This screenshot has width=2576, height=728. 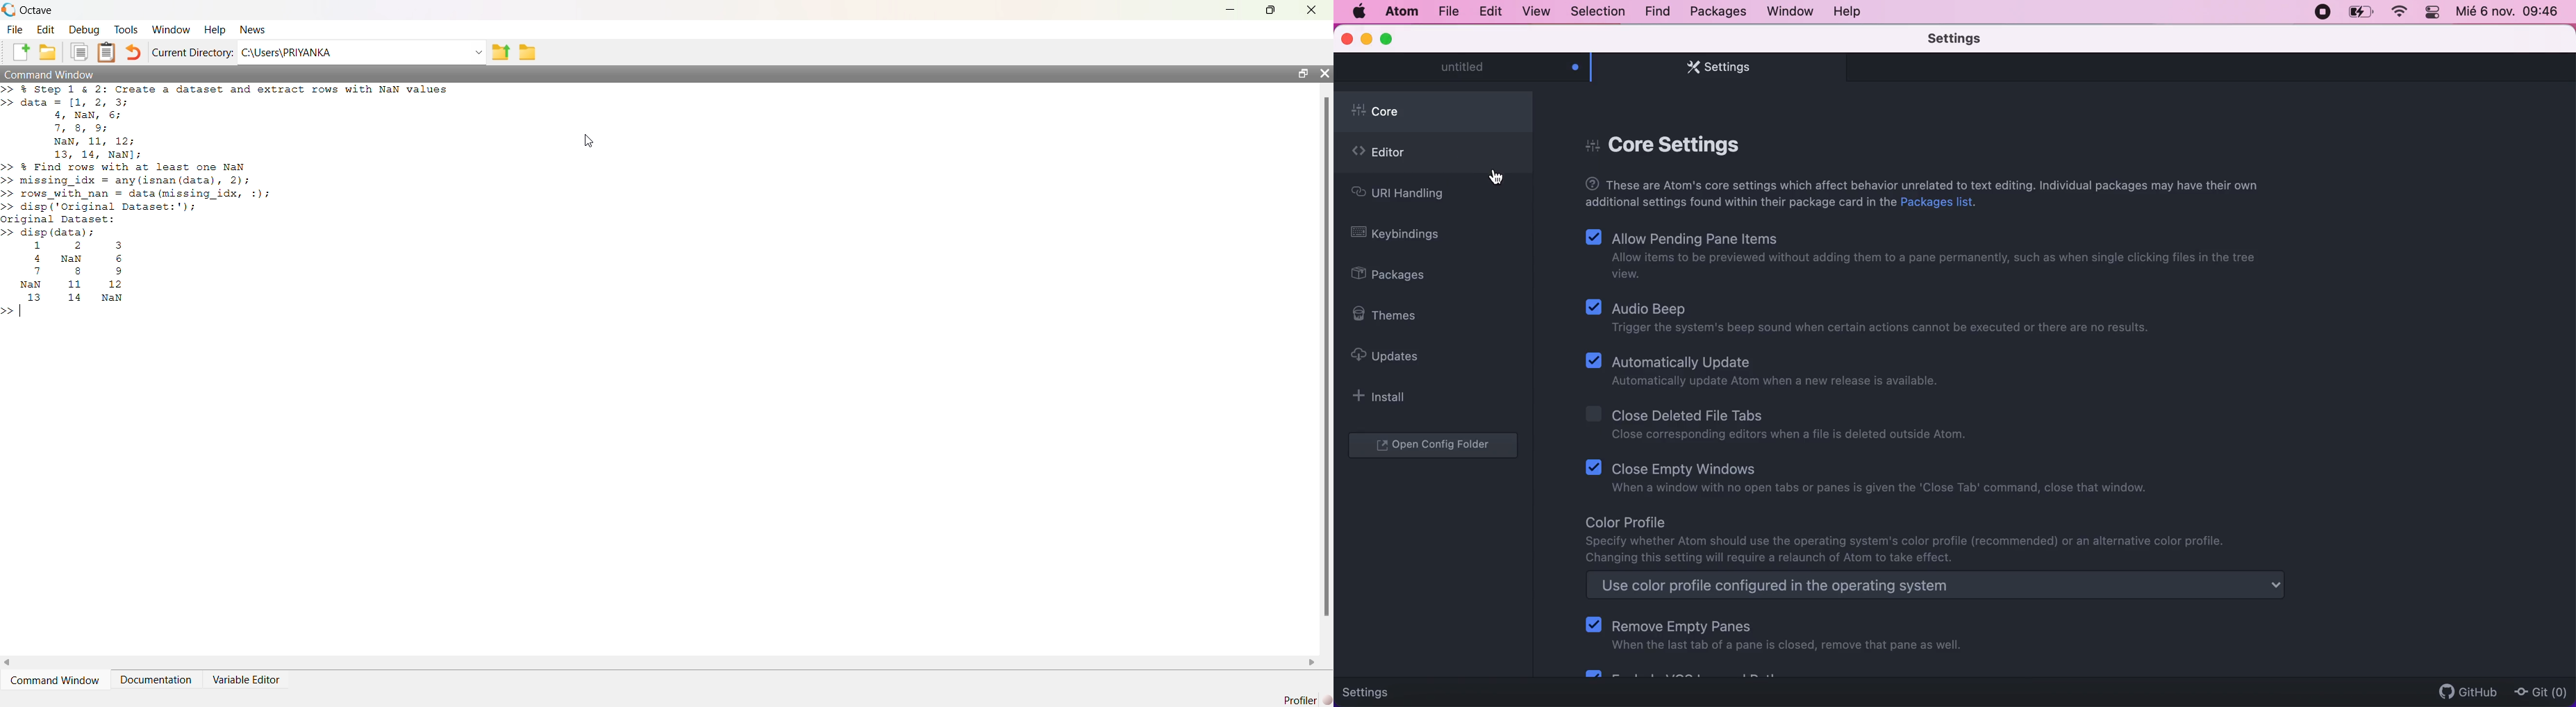 I want to click on updates, so click(x=1403, y=354).